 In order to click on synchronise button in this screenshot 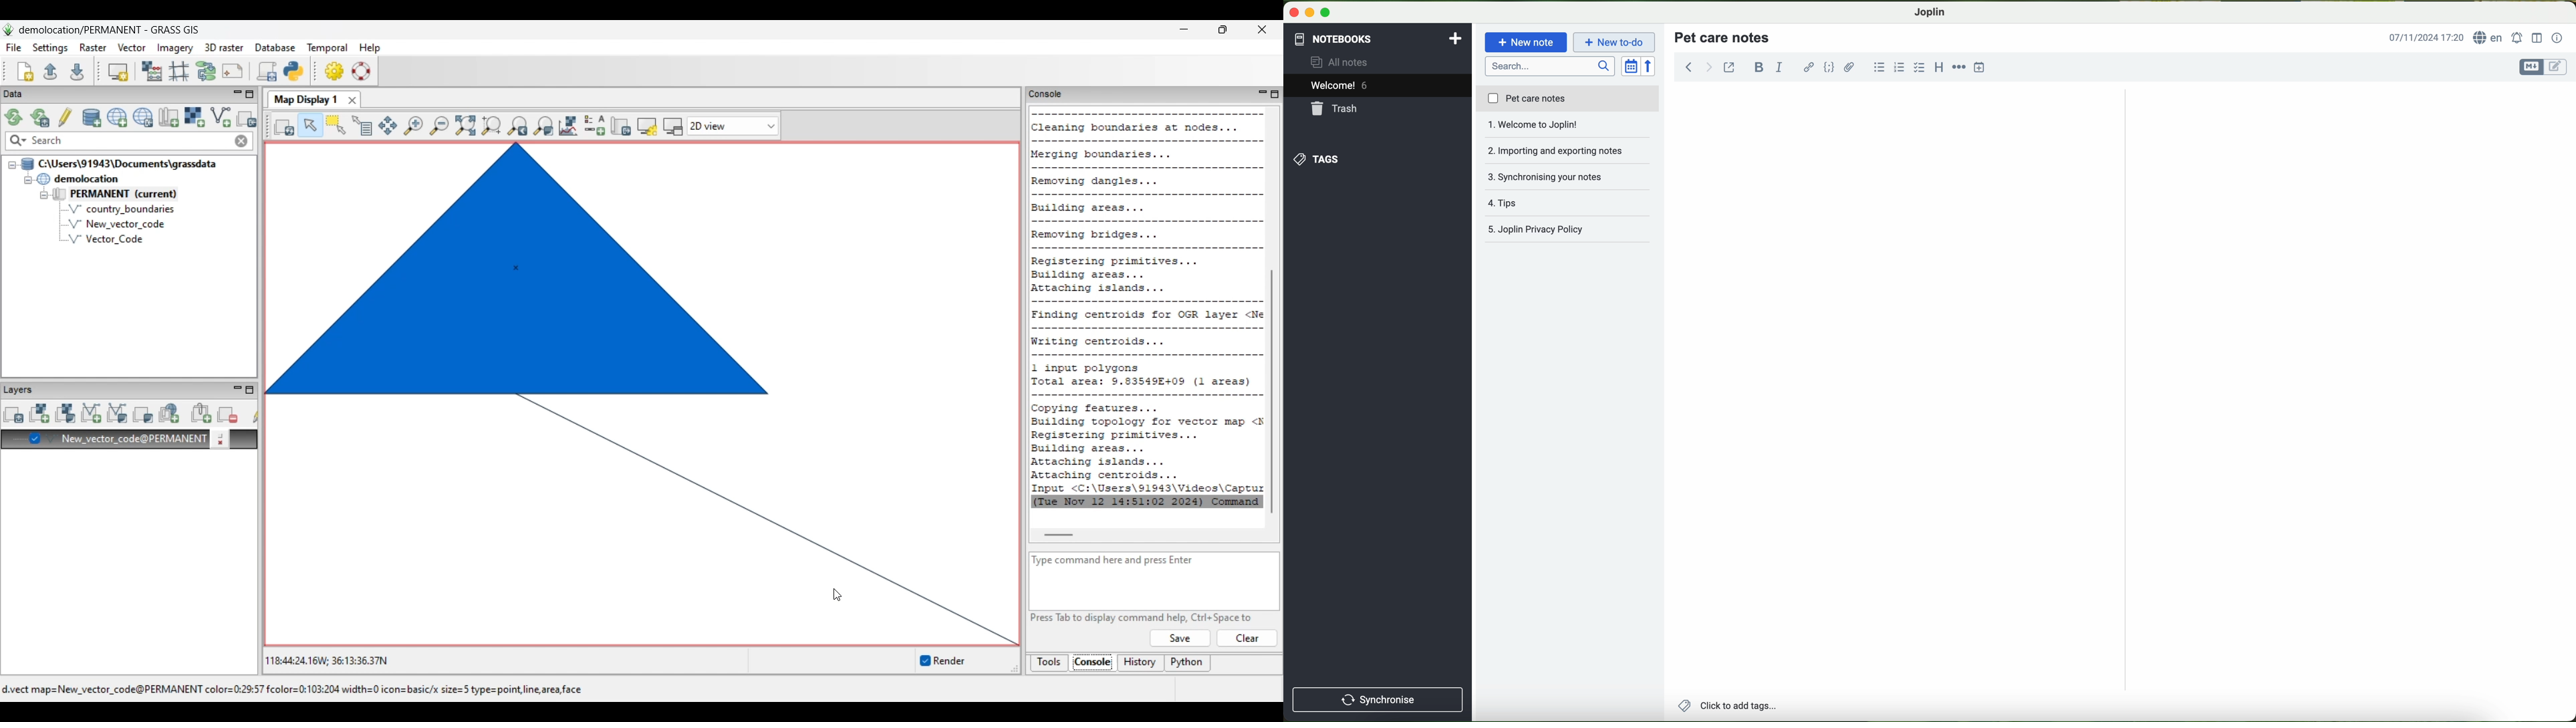, I will do `click(1378, 699)`.